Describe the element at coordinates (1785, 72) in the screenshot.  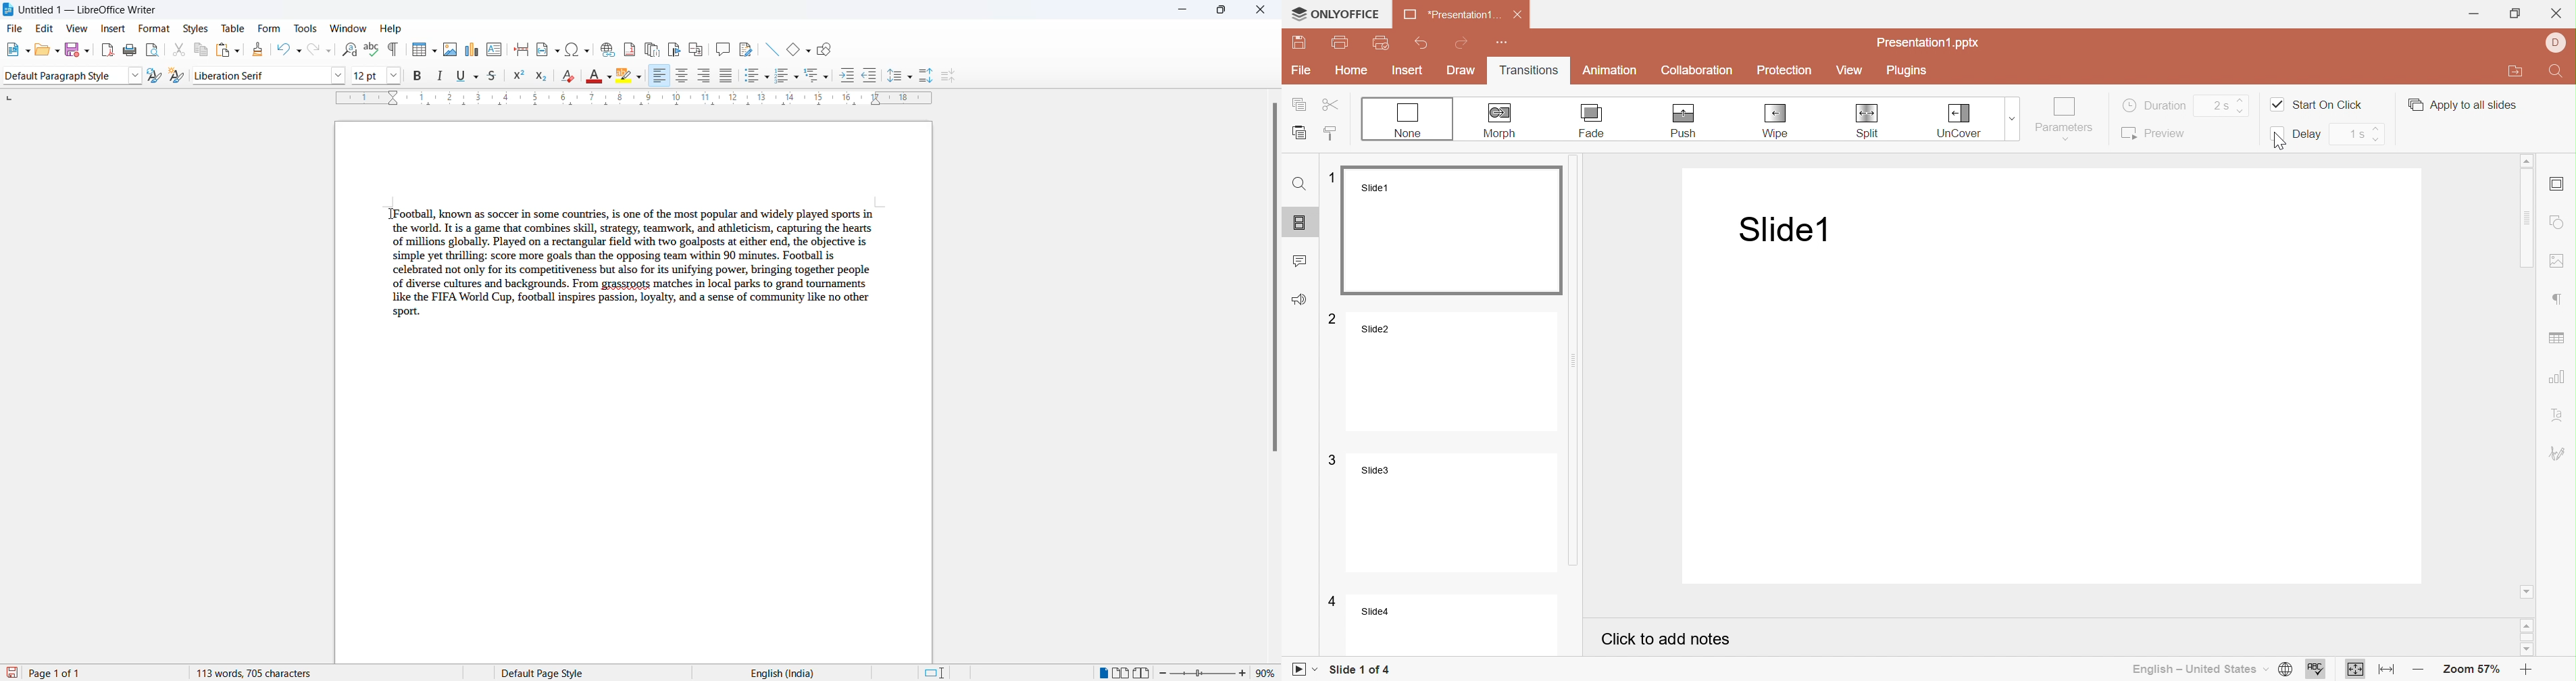
I see `Protection` at that location.